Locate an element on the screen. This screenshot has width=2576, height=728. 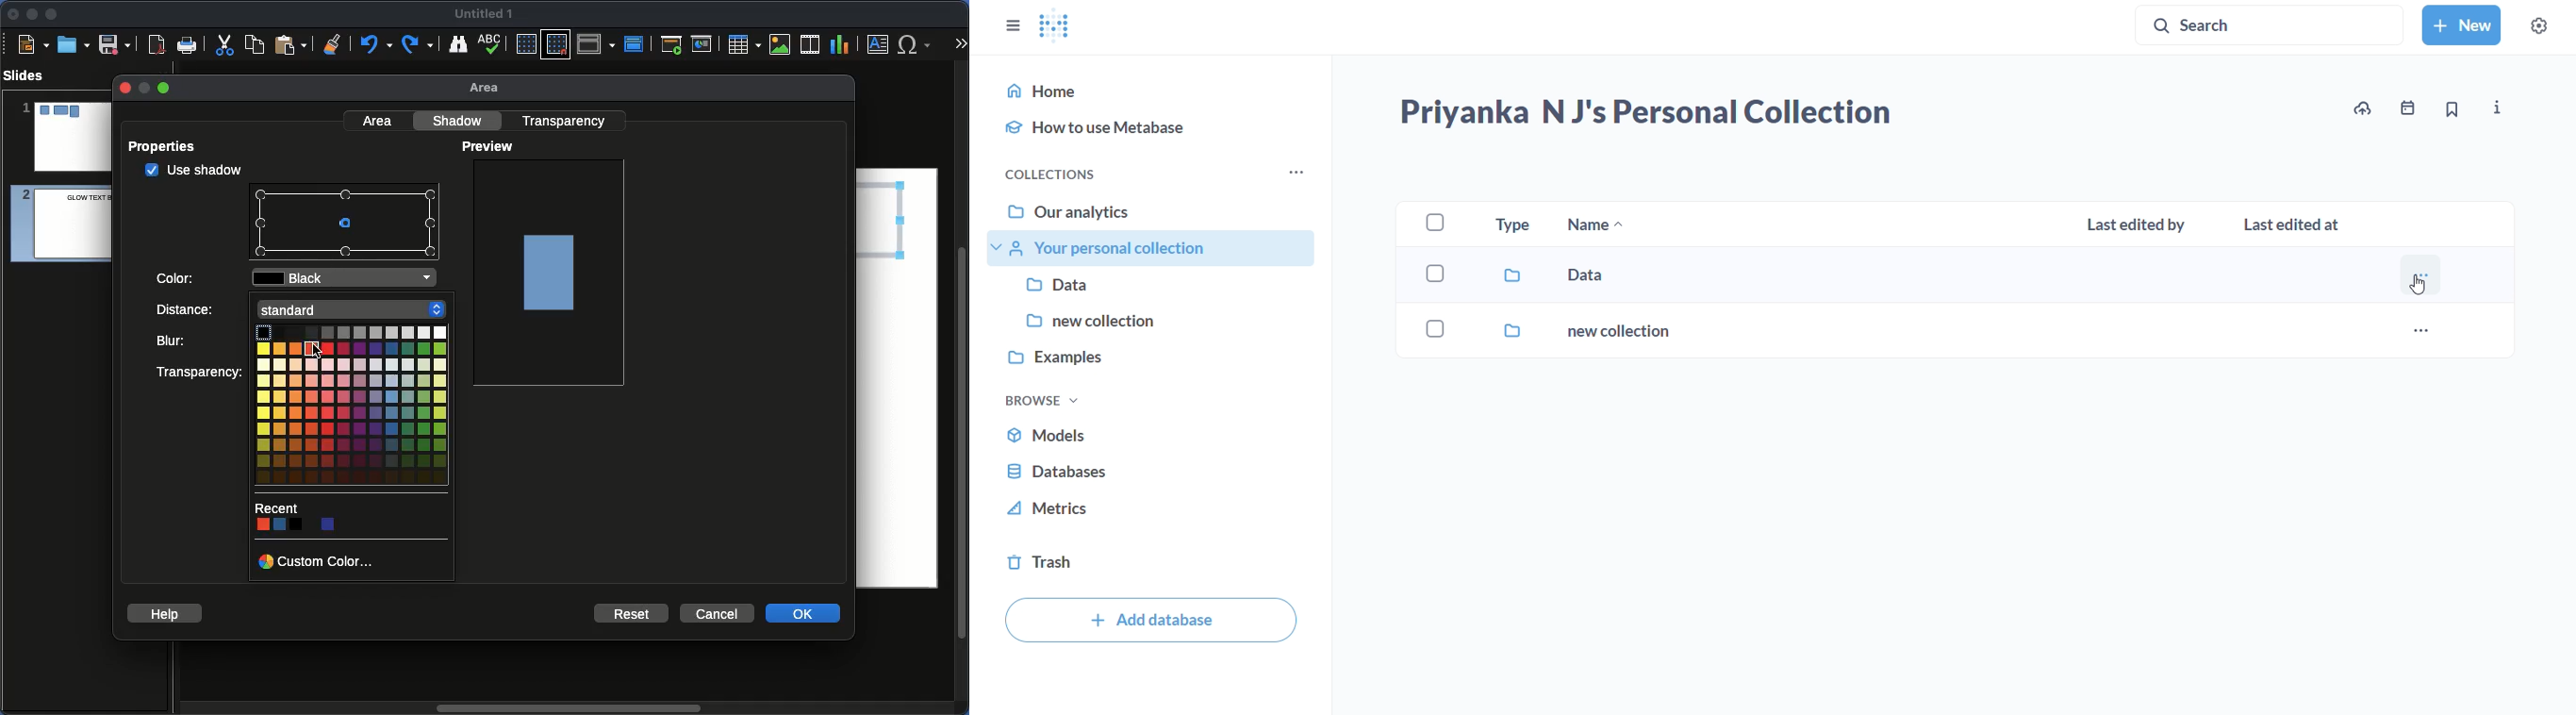
Help is located at coordinates (165, 612).